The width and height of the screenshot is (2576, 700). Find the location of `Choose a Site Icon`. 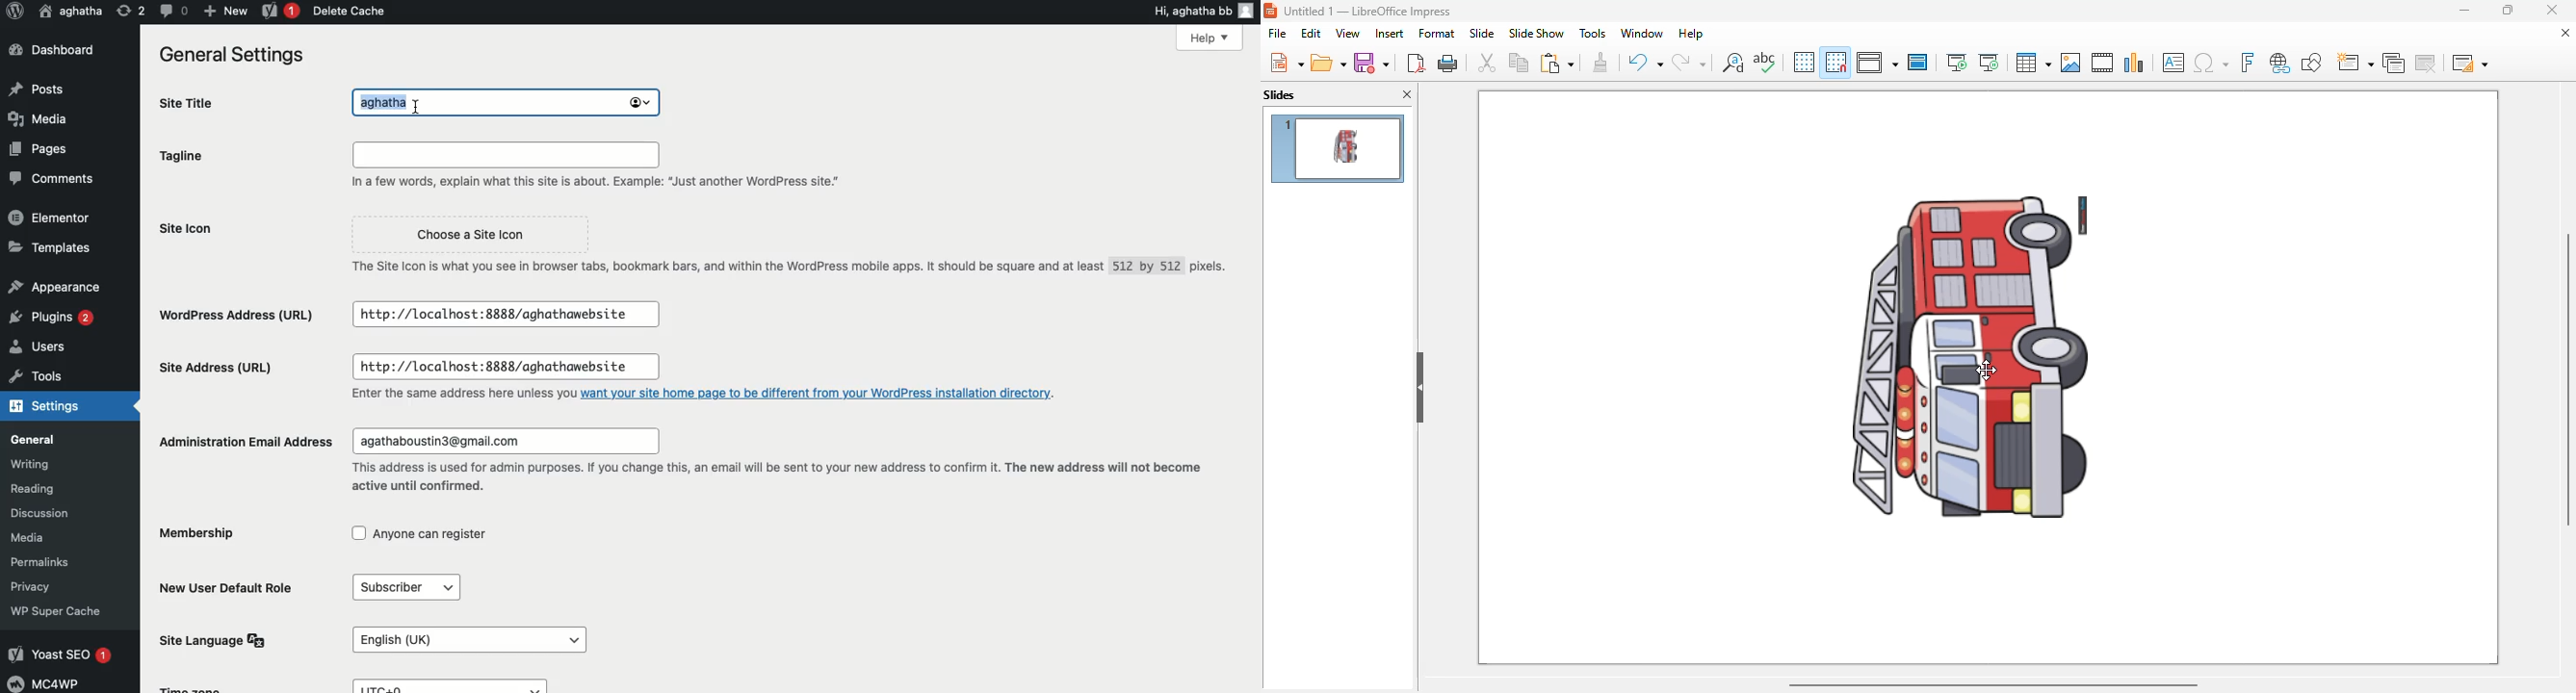

Choose a Site Icon is located at coordinates (471, 234).